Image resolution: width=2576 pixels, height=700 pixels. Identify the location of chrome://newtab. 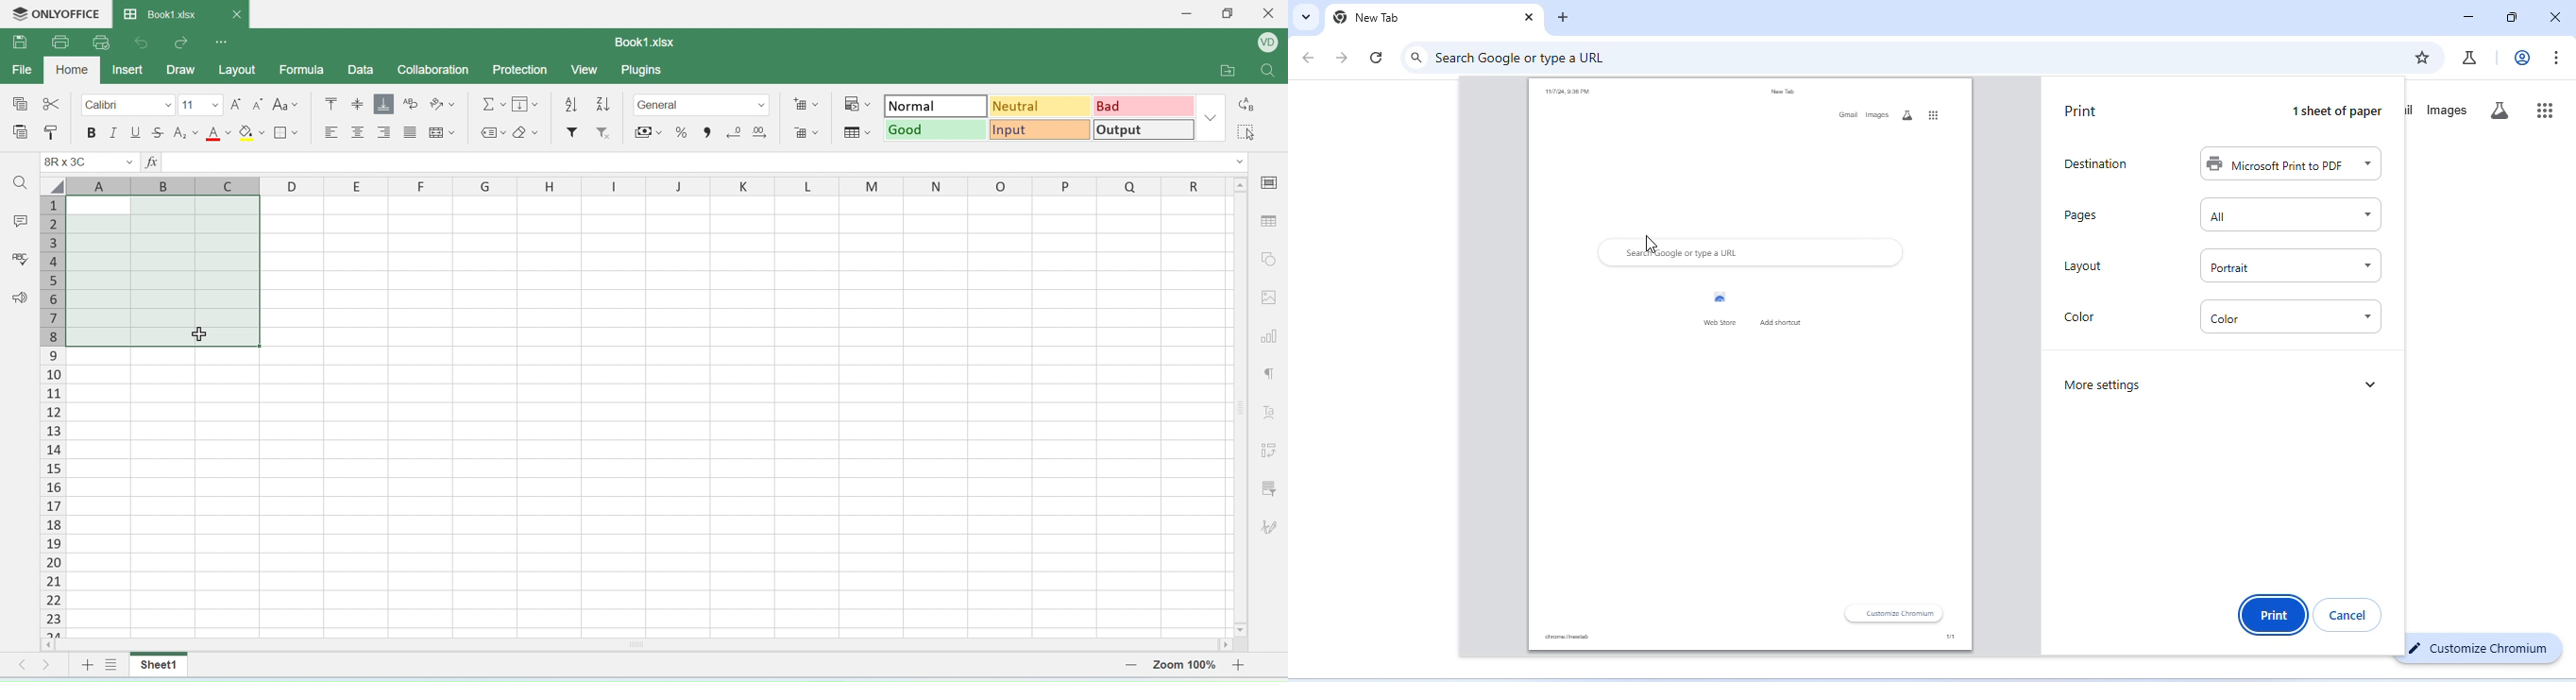
(1566, 637).